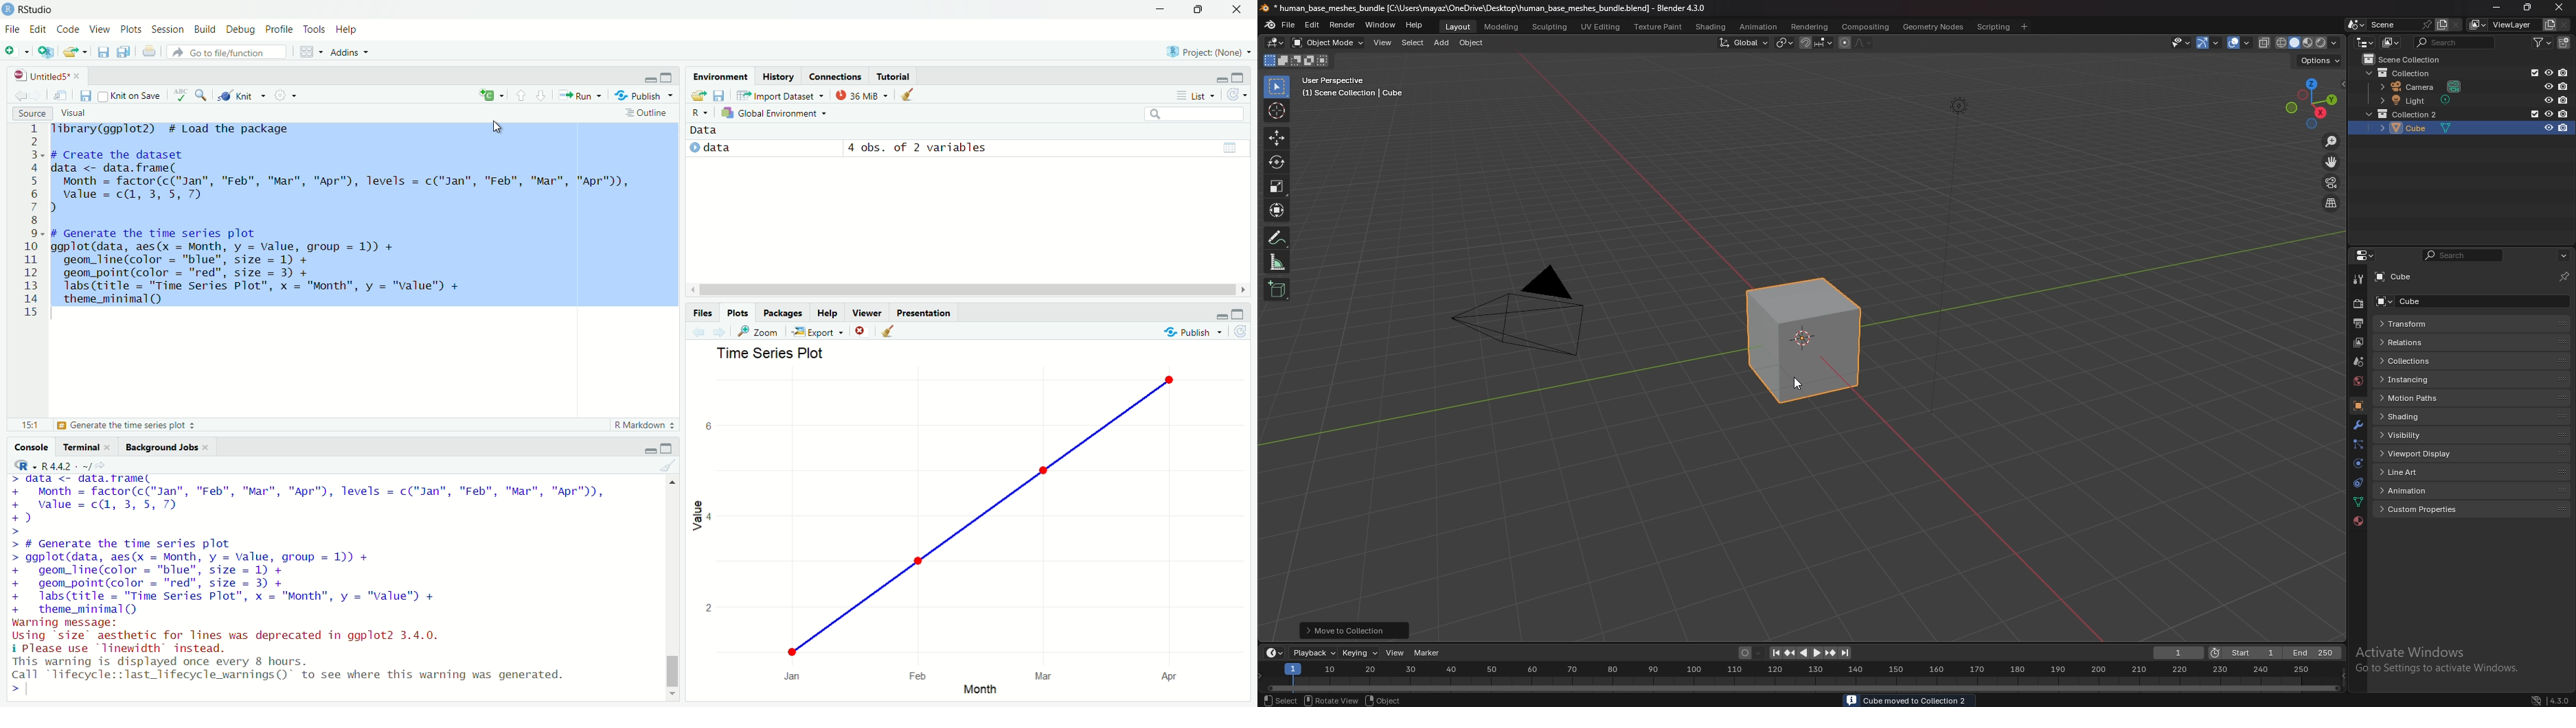  What do you see at coordinates (828, 313) in the screenshot?
I see `help` at bounding box center [828, 313].